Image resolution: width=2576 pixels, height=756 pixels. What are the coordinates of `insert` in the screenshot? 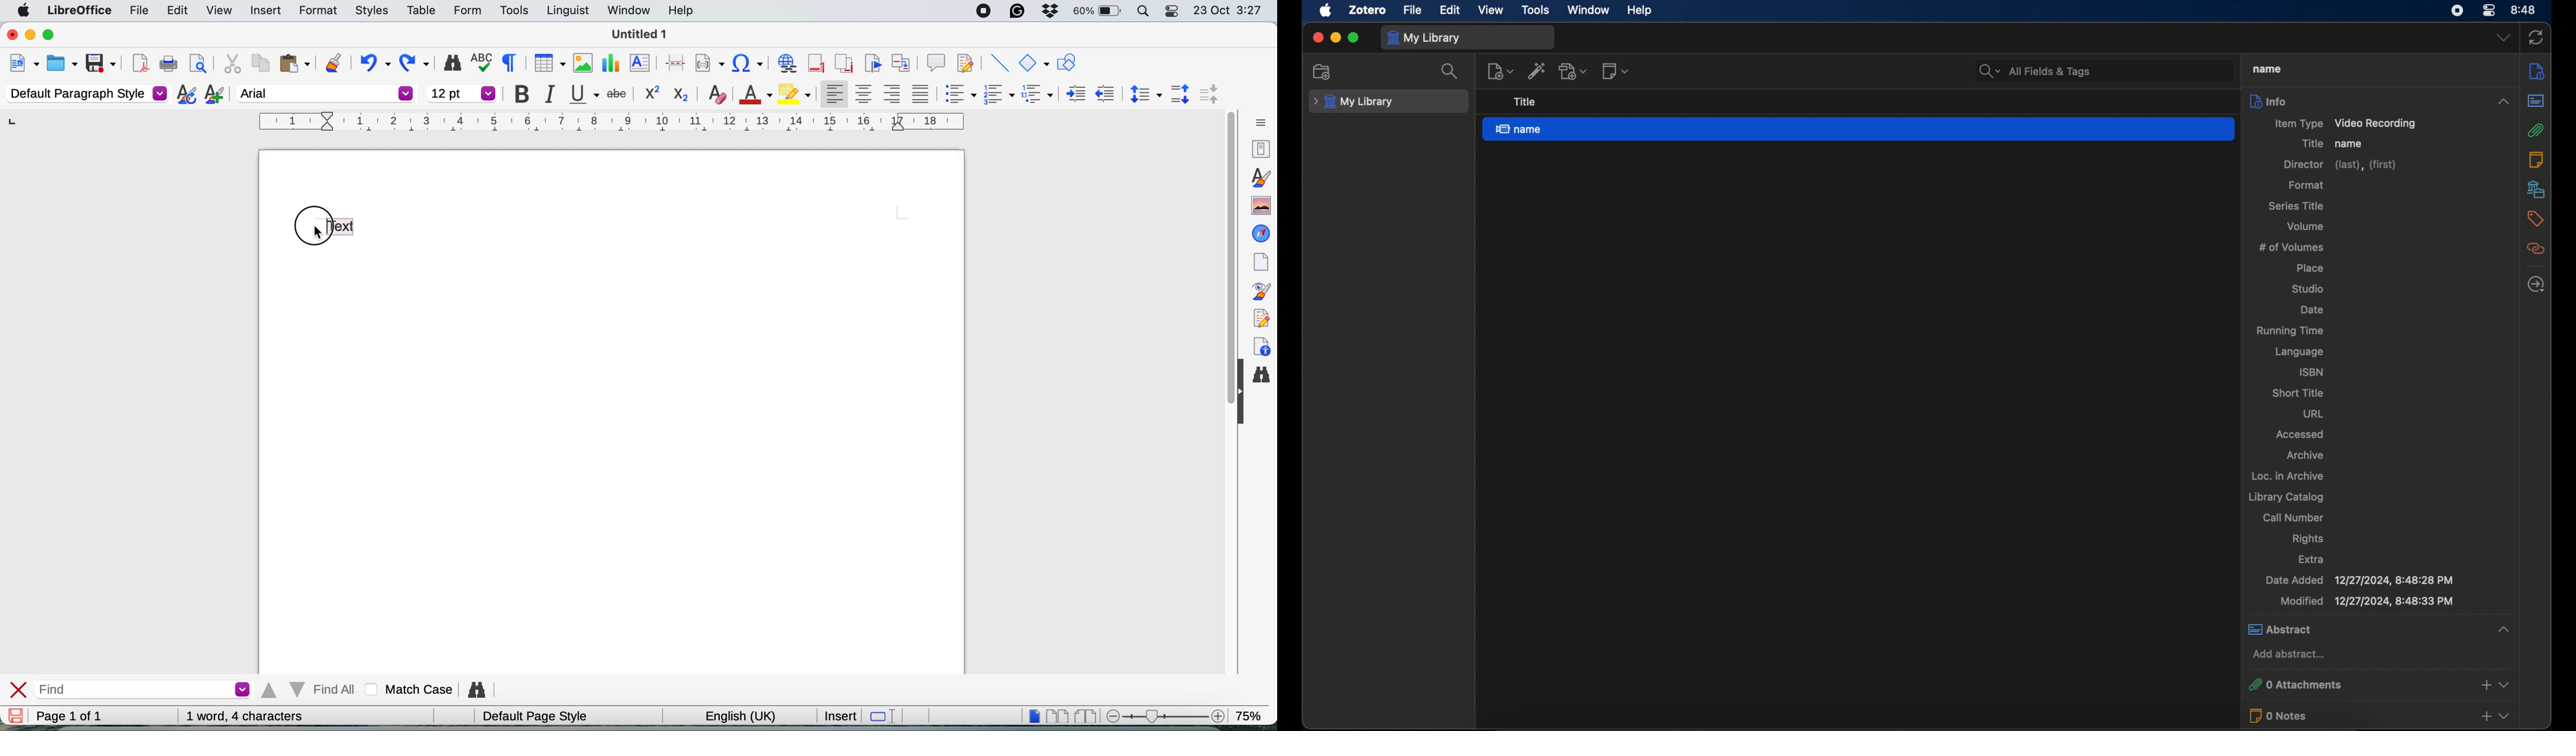 It's located at (262, 8).